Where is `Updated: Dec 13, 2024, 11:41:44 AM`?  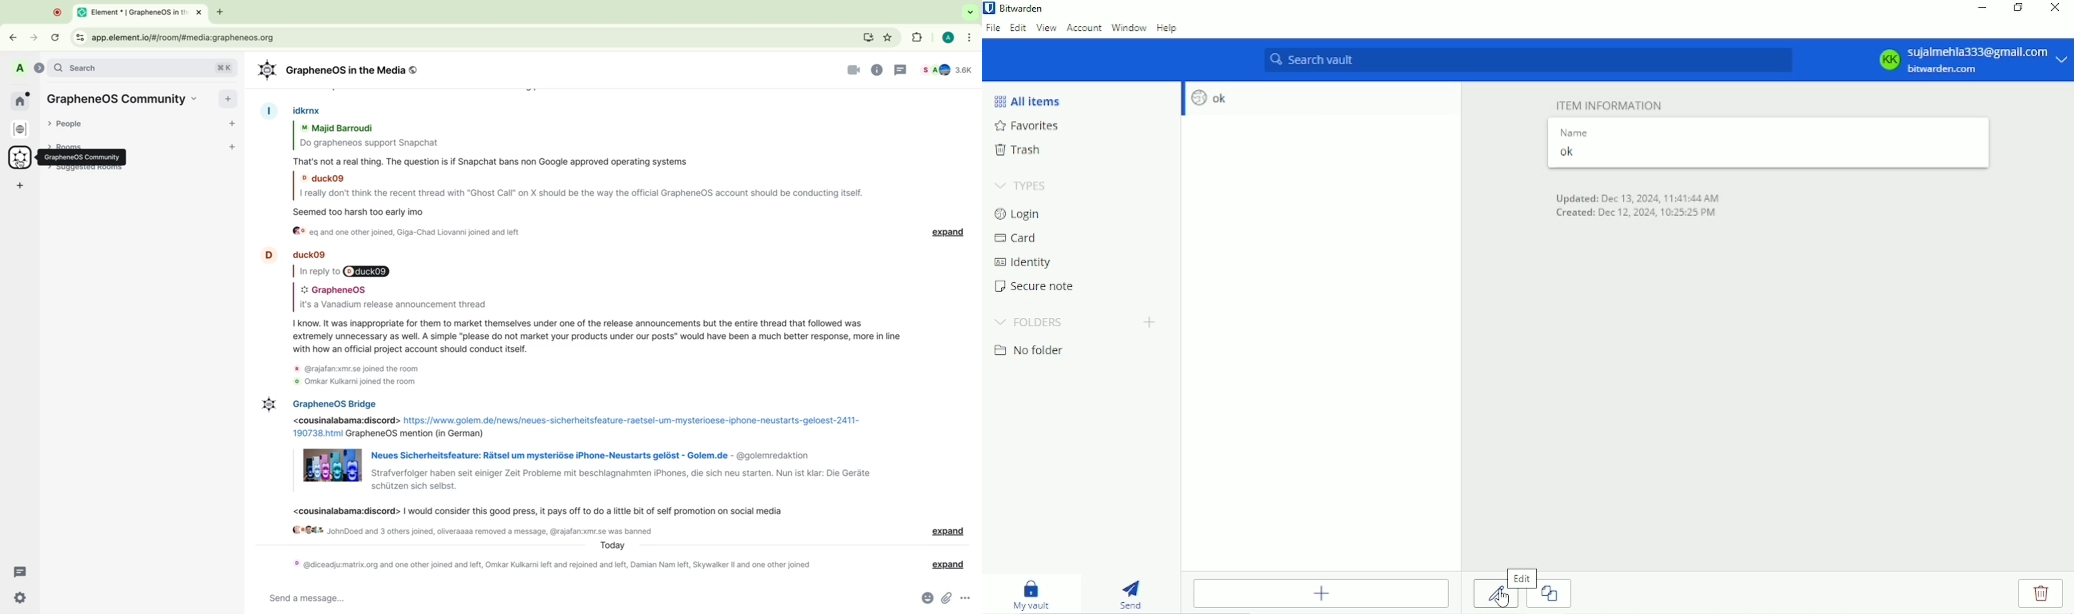
Updated: Dec 13, 2024, 11:41:44 AM is located at coordinates (1637, 197).